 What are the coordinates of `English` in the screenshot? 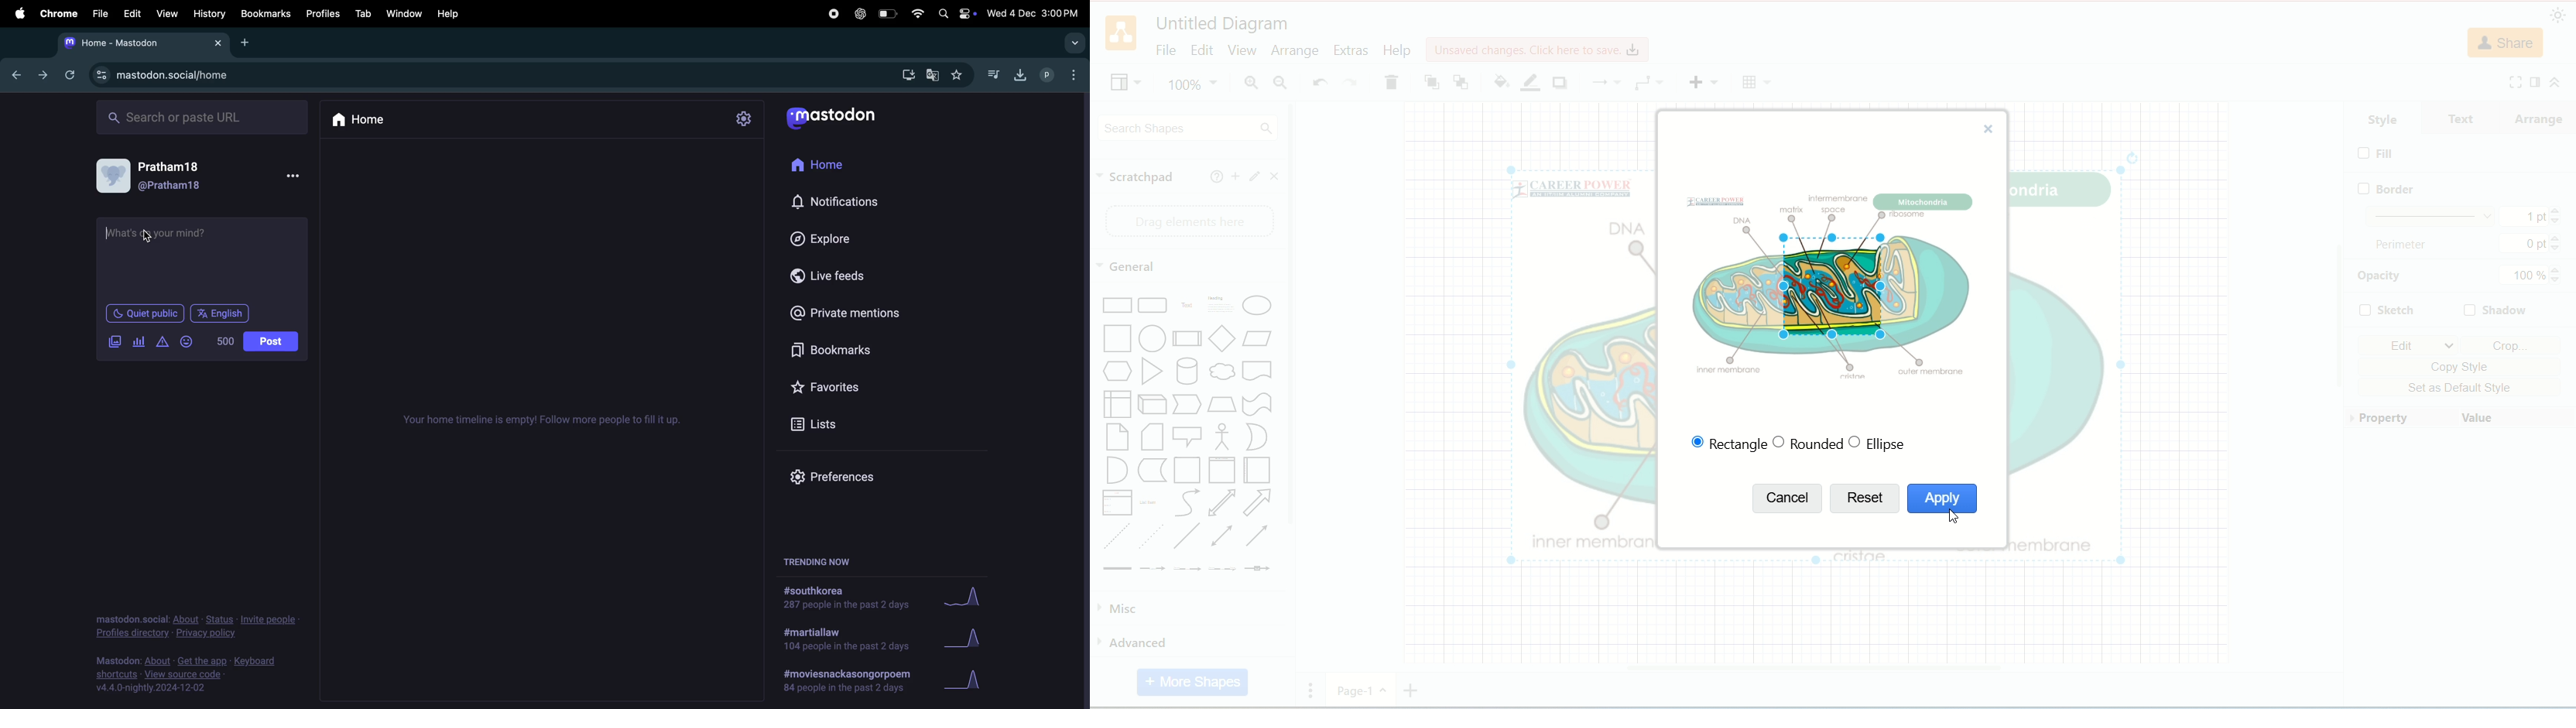 It's located at (219, 313).